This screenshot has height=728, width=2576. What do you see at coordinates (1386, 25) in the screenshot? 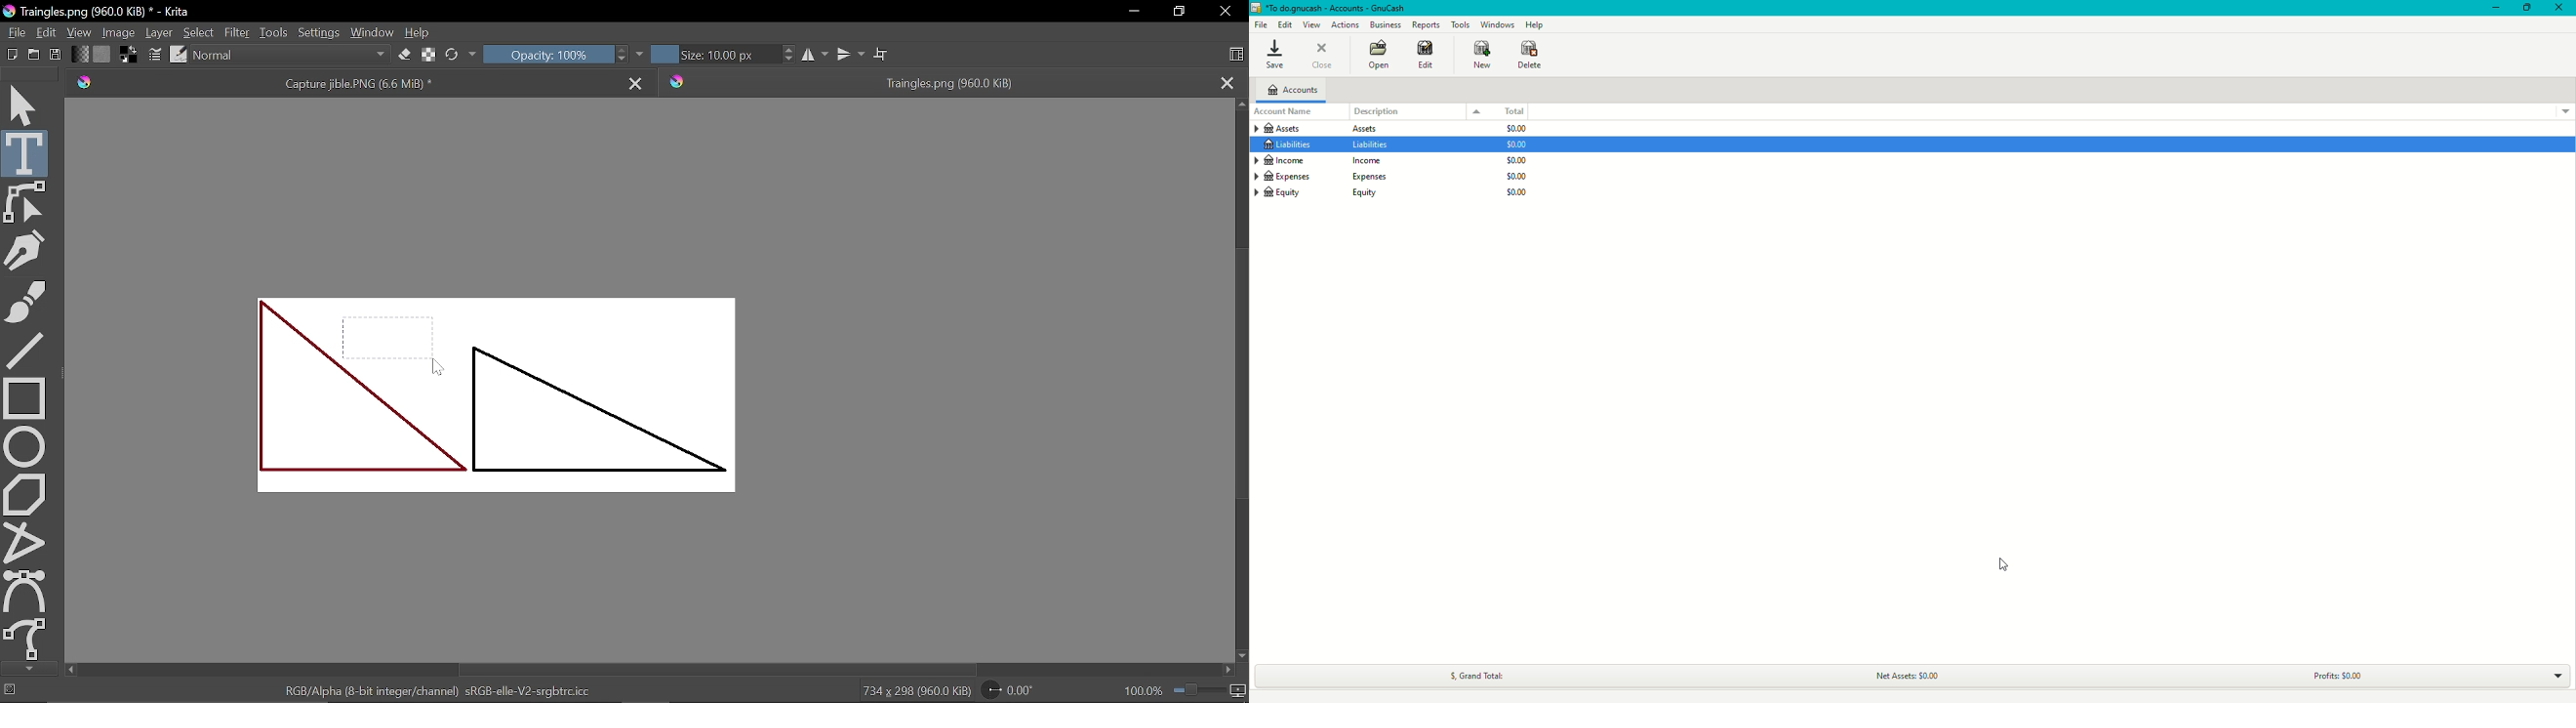
I see `Business` at bounding box center [1386, 25].